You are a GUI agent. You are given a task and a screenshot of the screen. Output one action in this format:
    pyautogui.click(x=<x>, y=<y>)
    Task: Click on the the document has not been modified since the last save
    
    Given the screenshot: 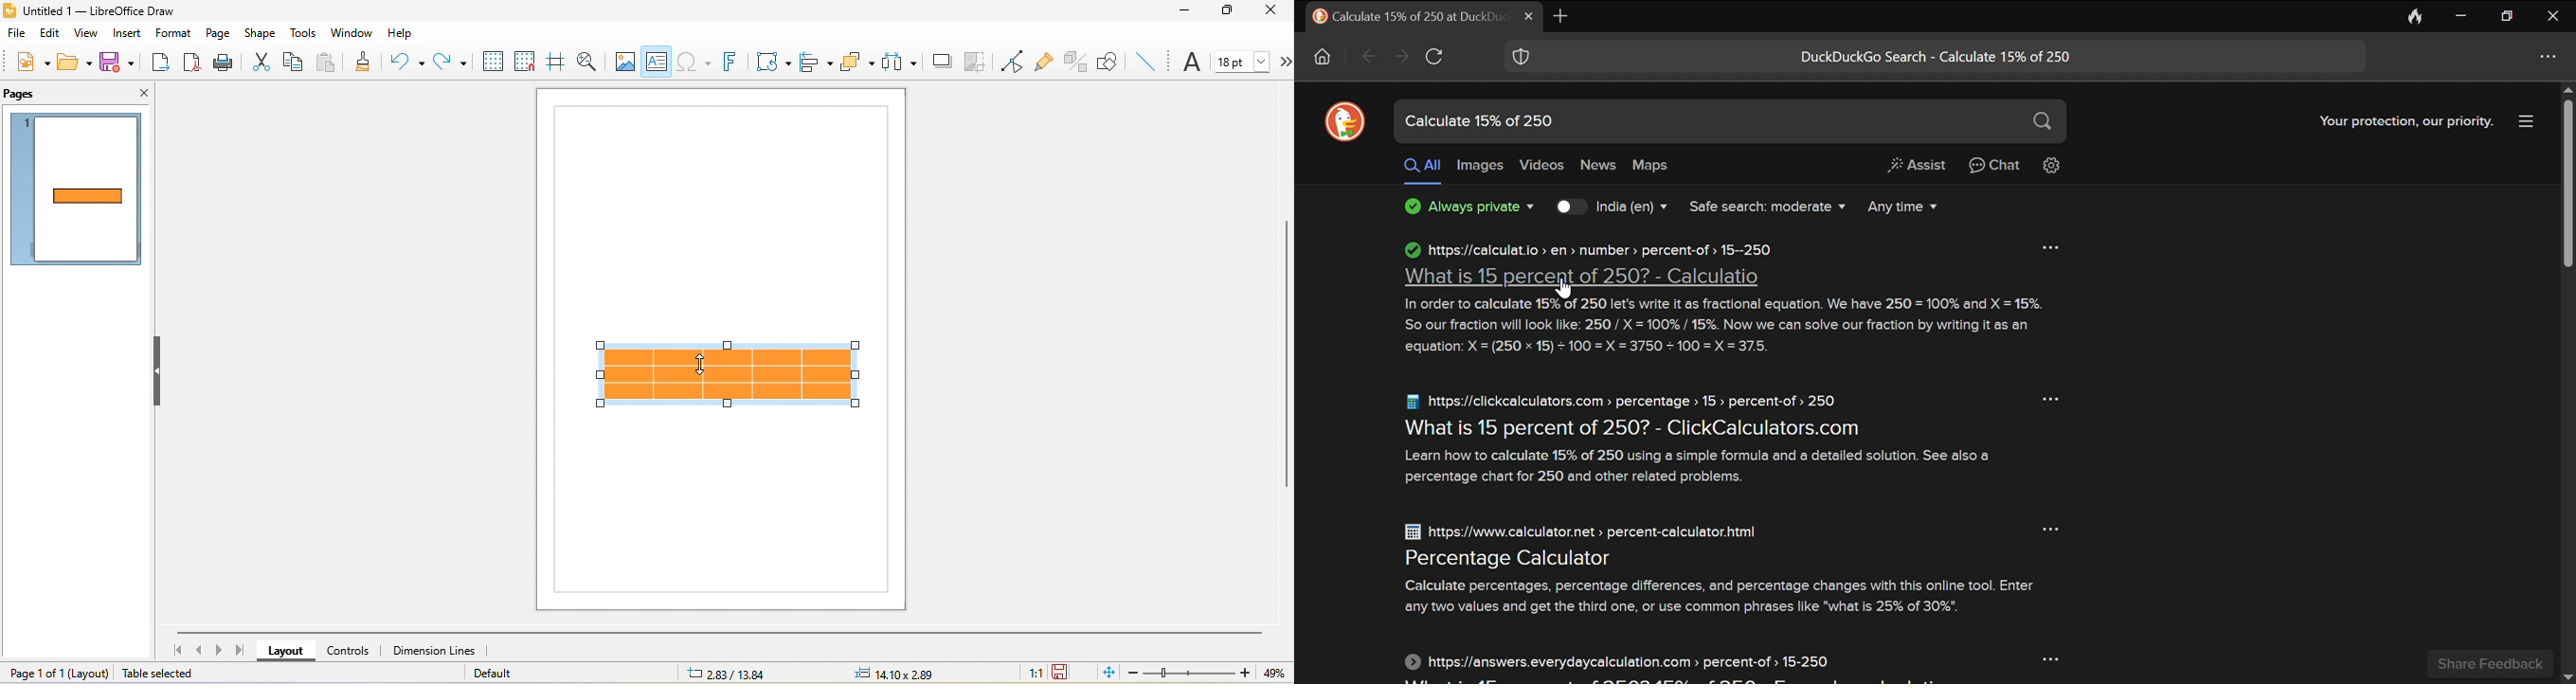 What is the action you would take?
    pyautogui.click(x=1072, y=672)
    